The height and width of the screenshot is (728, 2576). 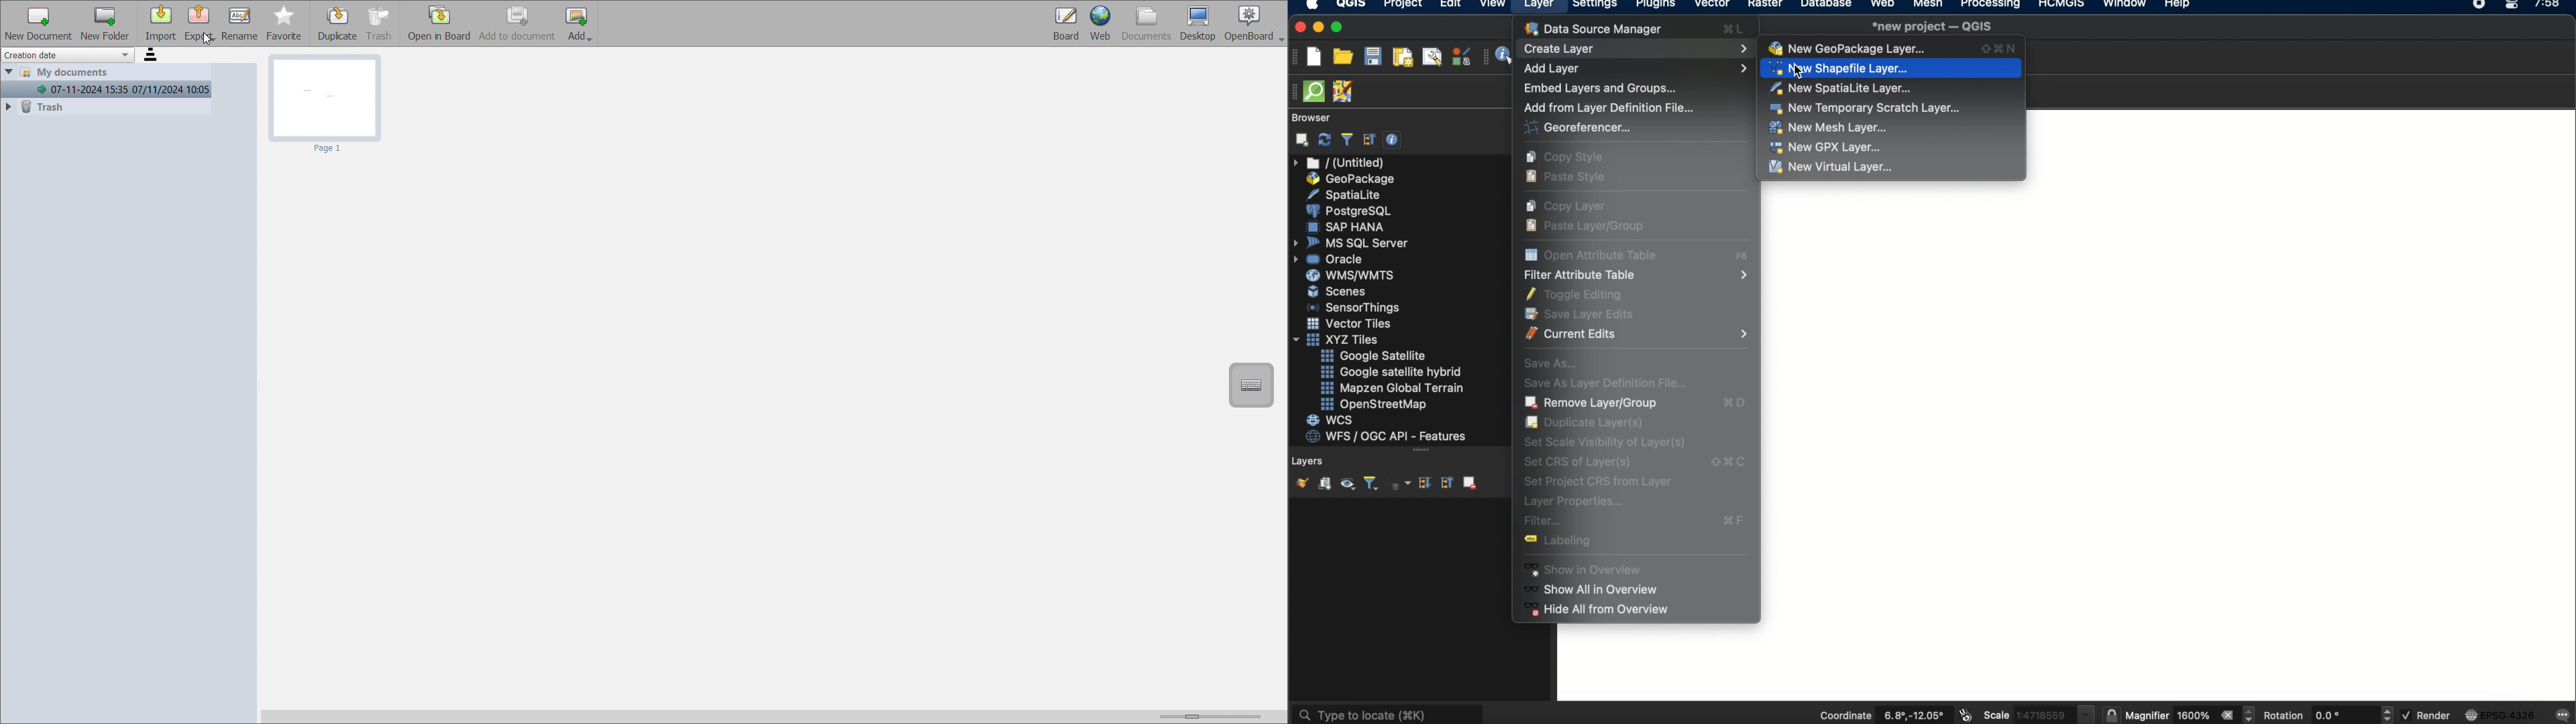 I want to click on manage map themes, so click(x=1346, y=485).